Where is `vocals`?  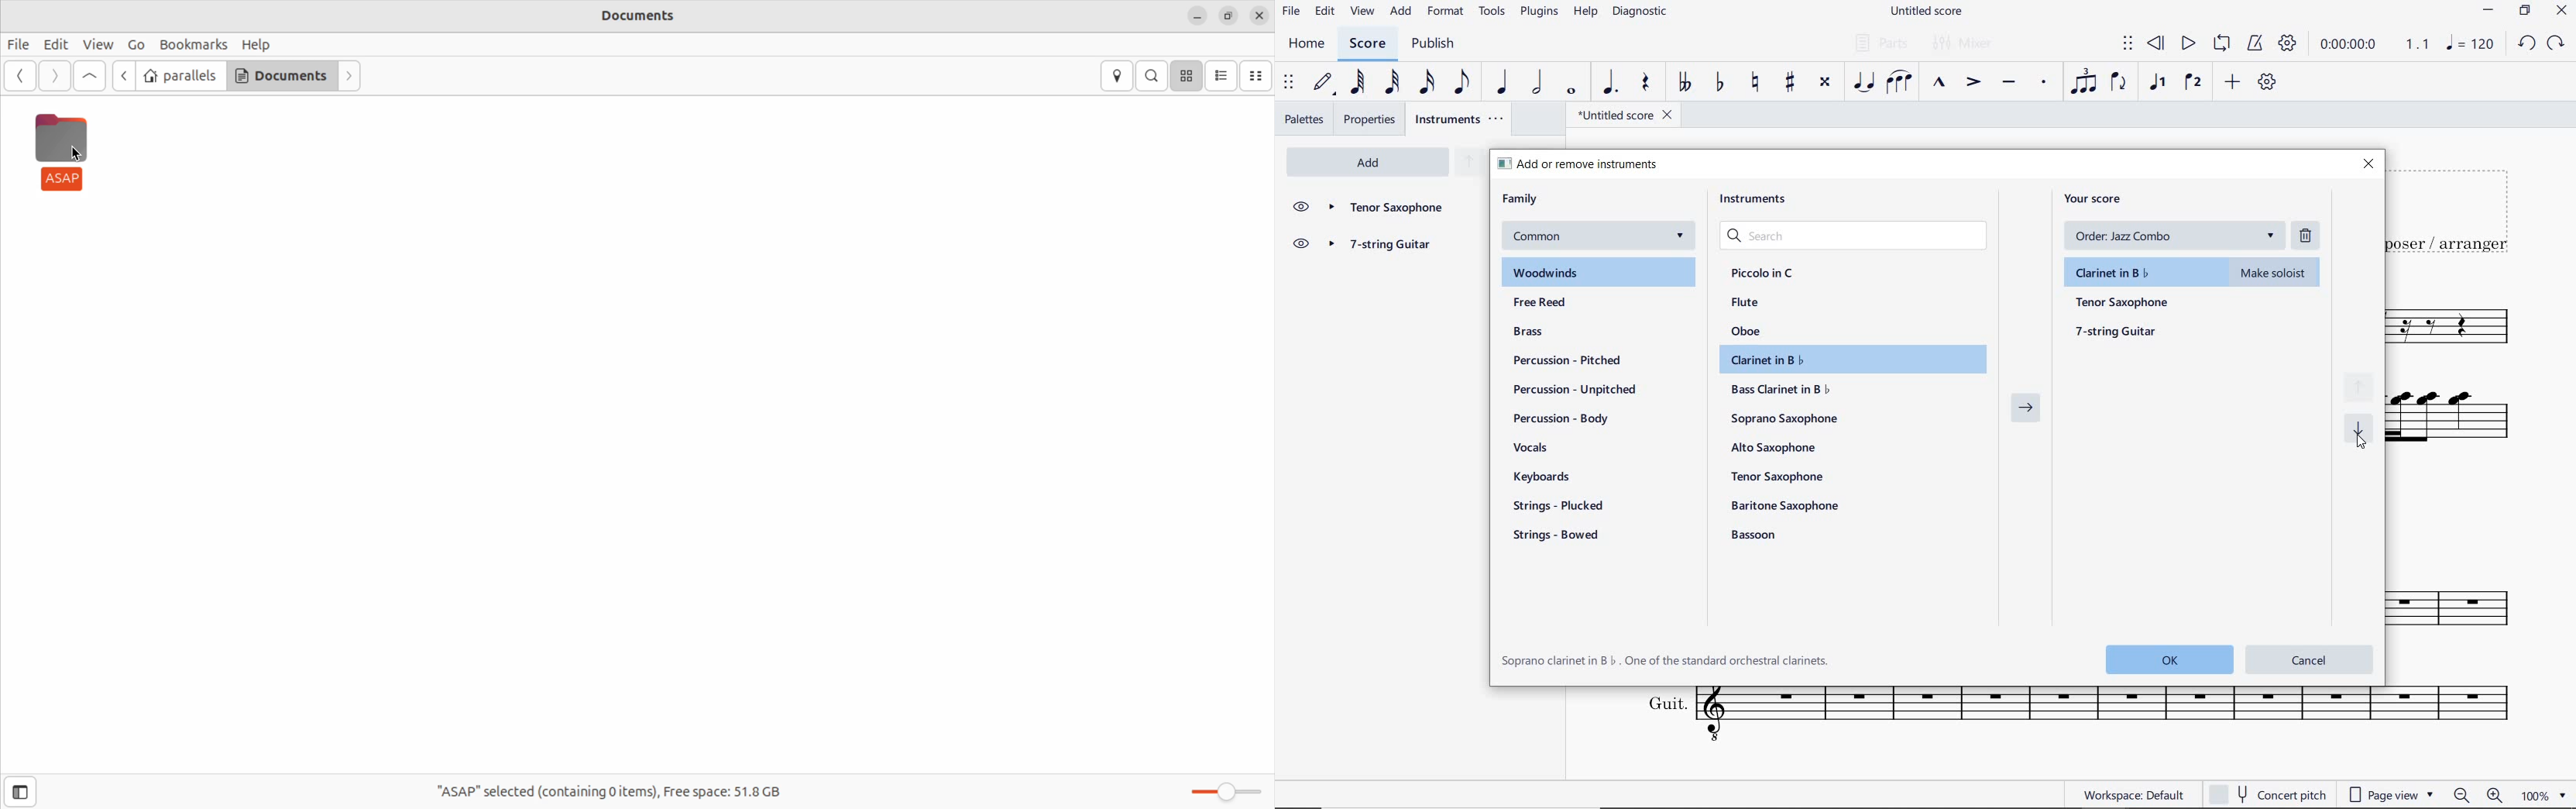 vocals is located at coordinates (1531, 449).